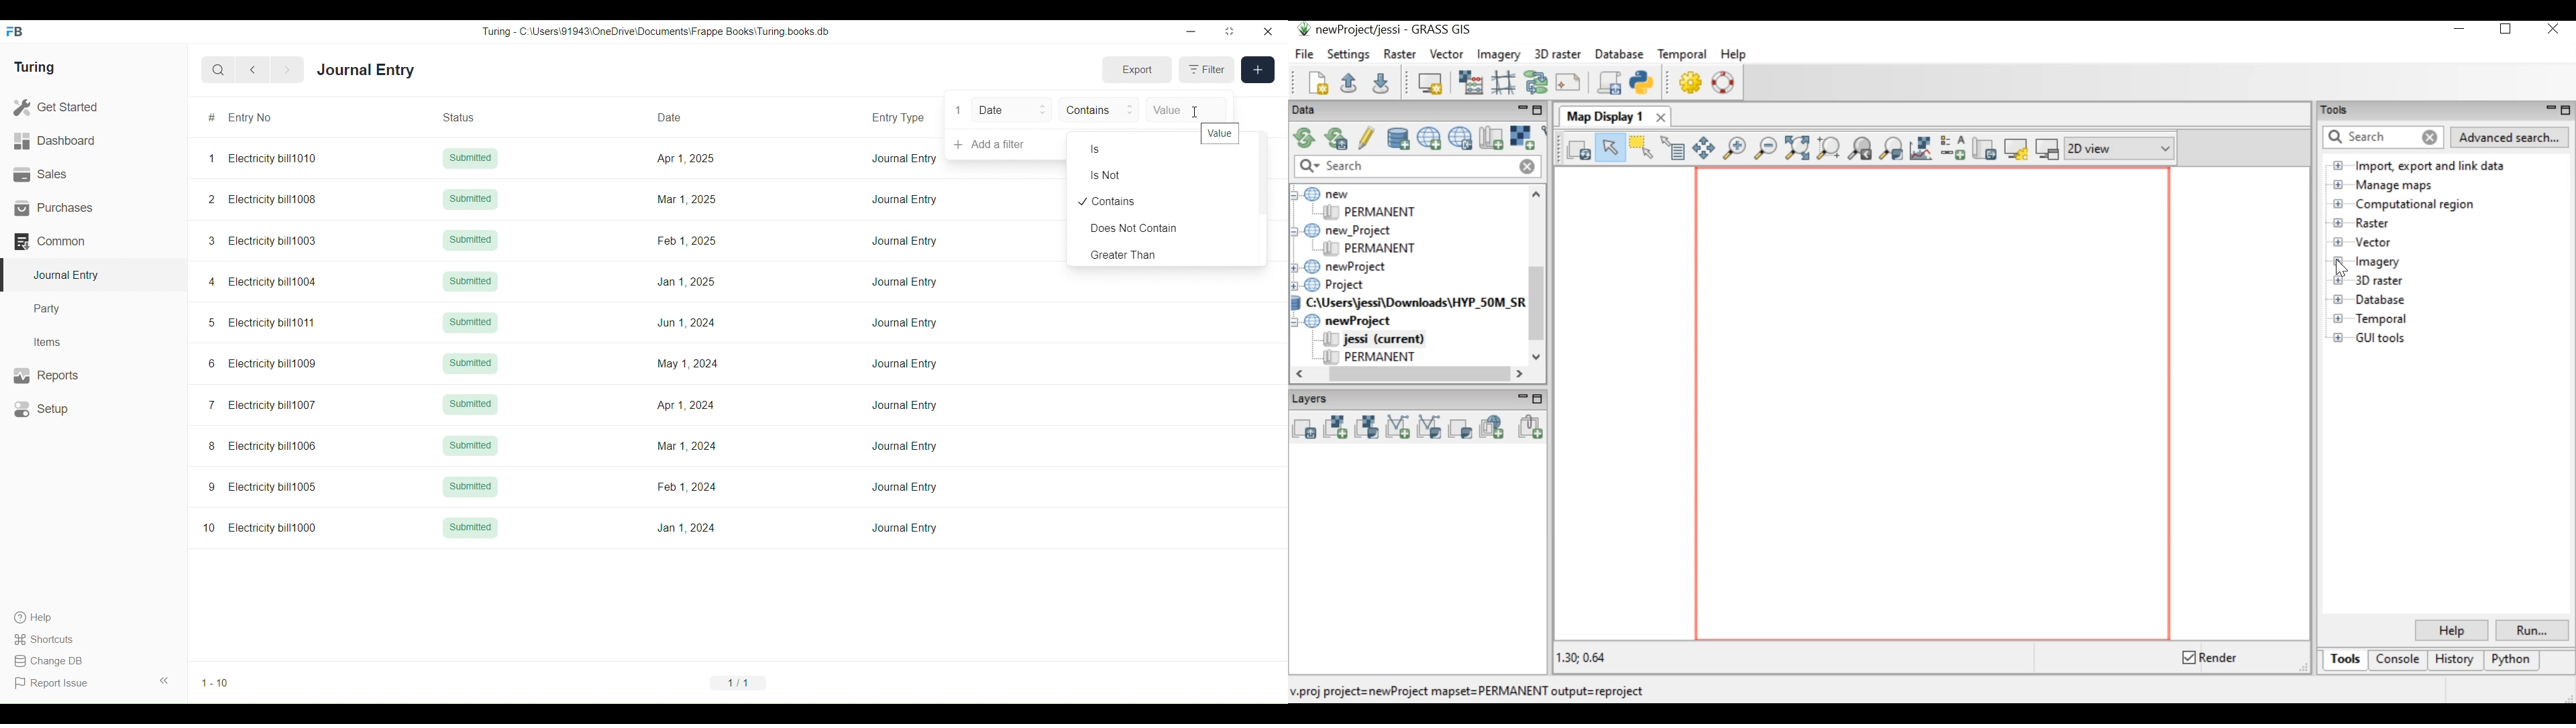 The width and height of the screenshot is (2576, 728). I want to click on Feb 1,2024, so click(686, 487).